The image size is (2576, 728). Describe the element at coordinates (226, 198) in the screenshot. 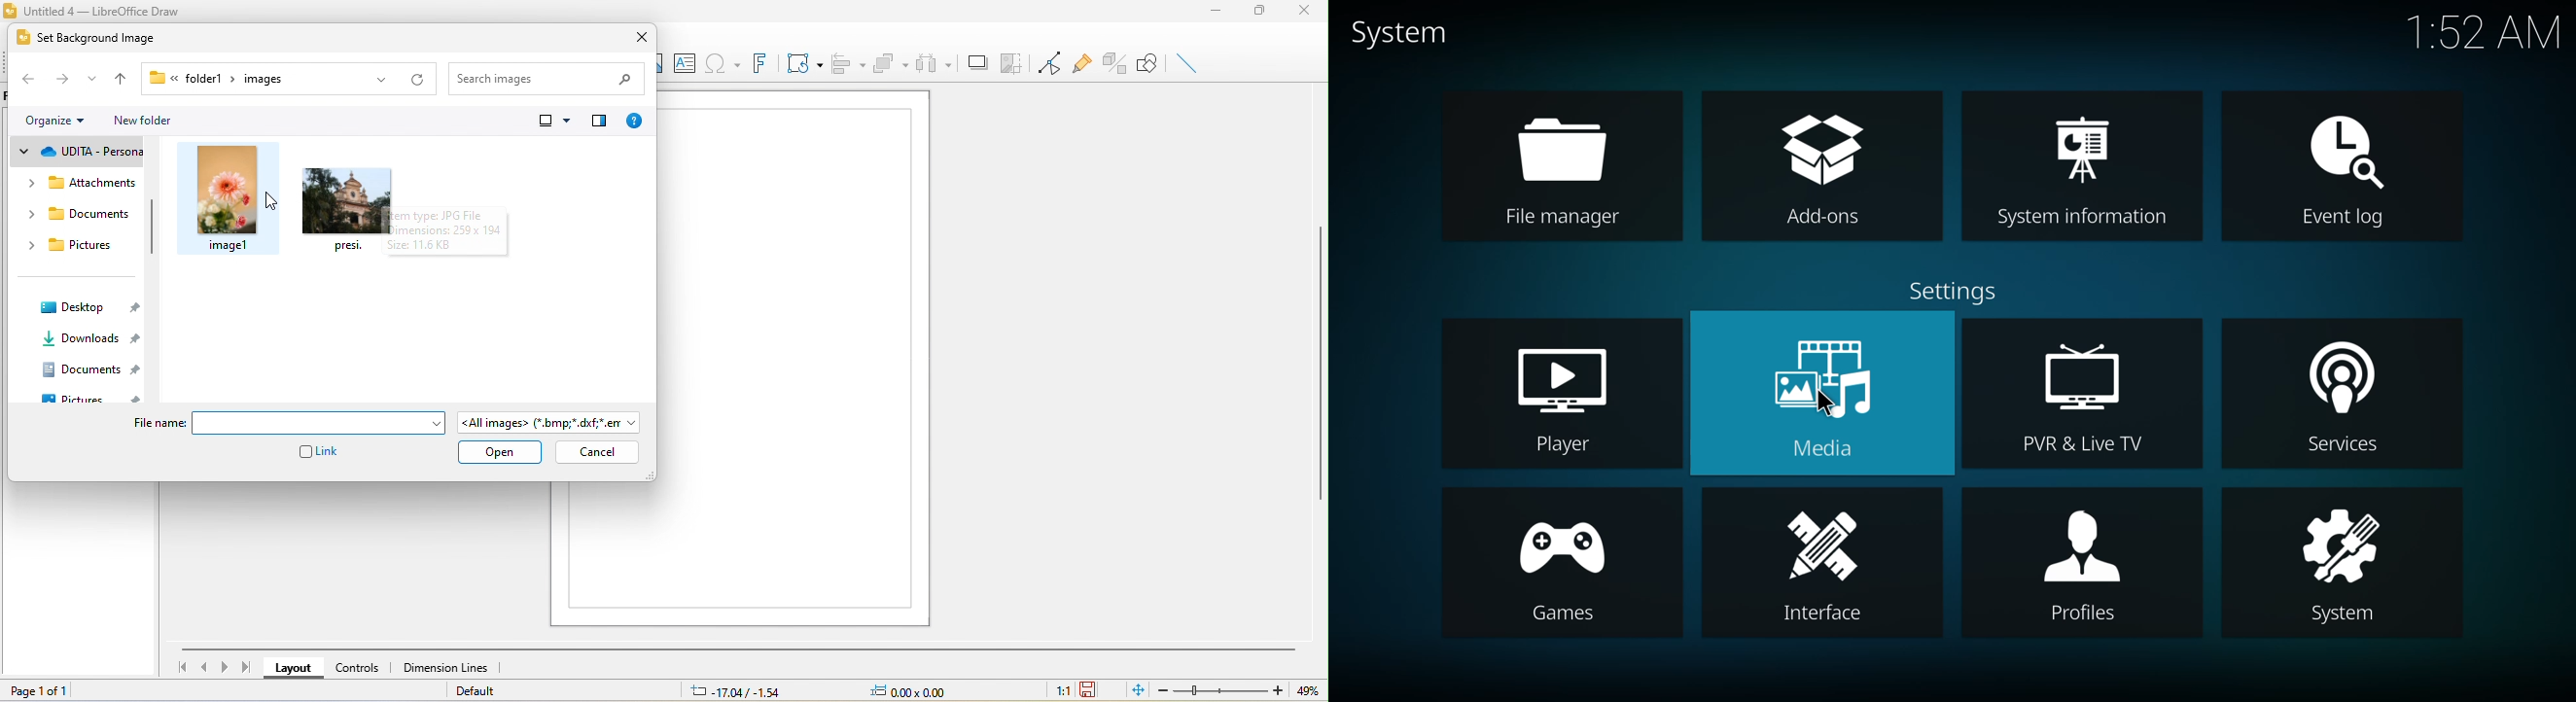

I see ` image1 ` at that location.